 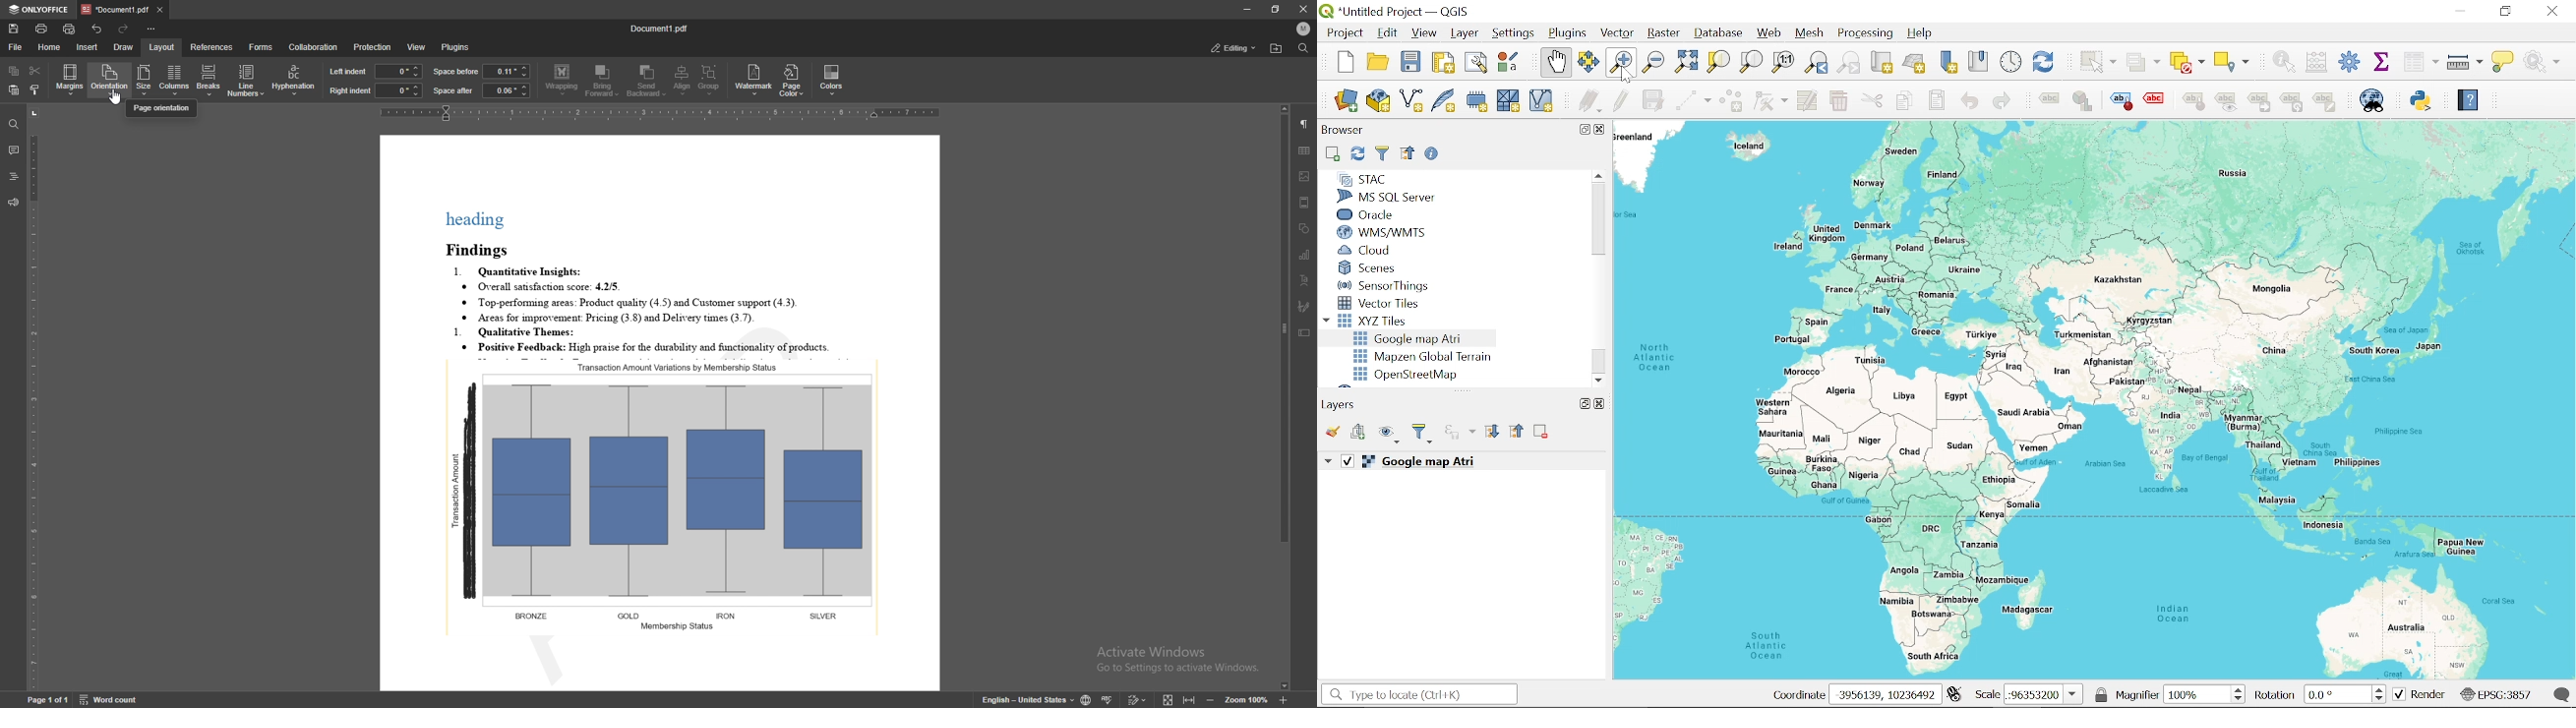 I want to click on Restore down, so click(x=1582, y=129).